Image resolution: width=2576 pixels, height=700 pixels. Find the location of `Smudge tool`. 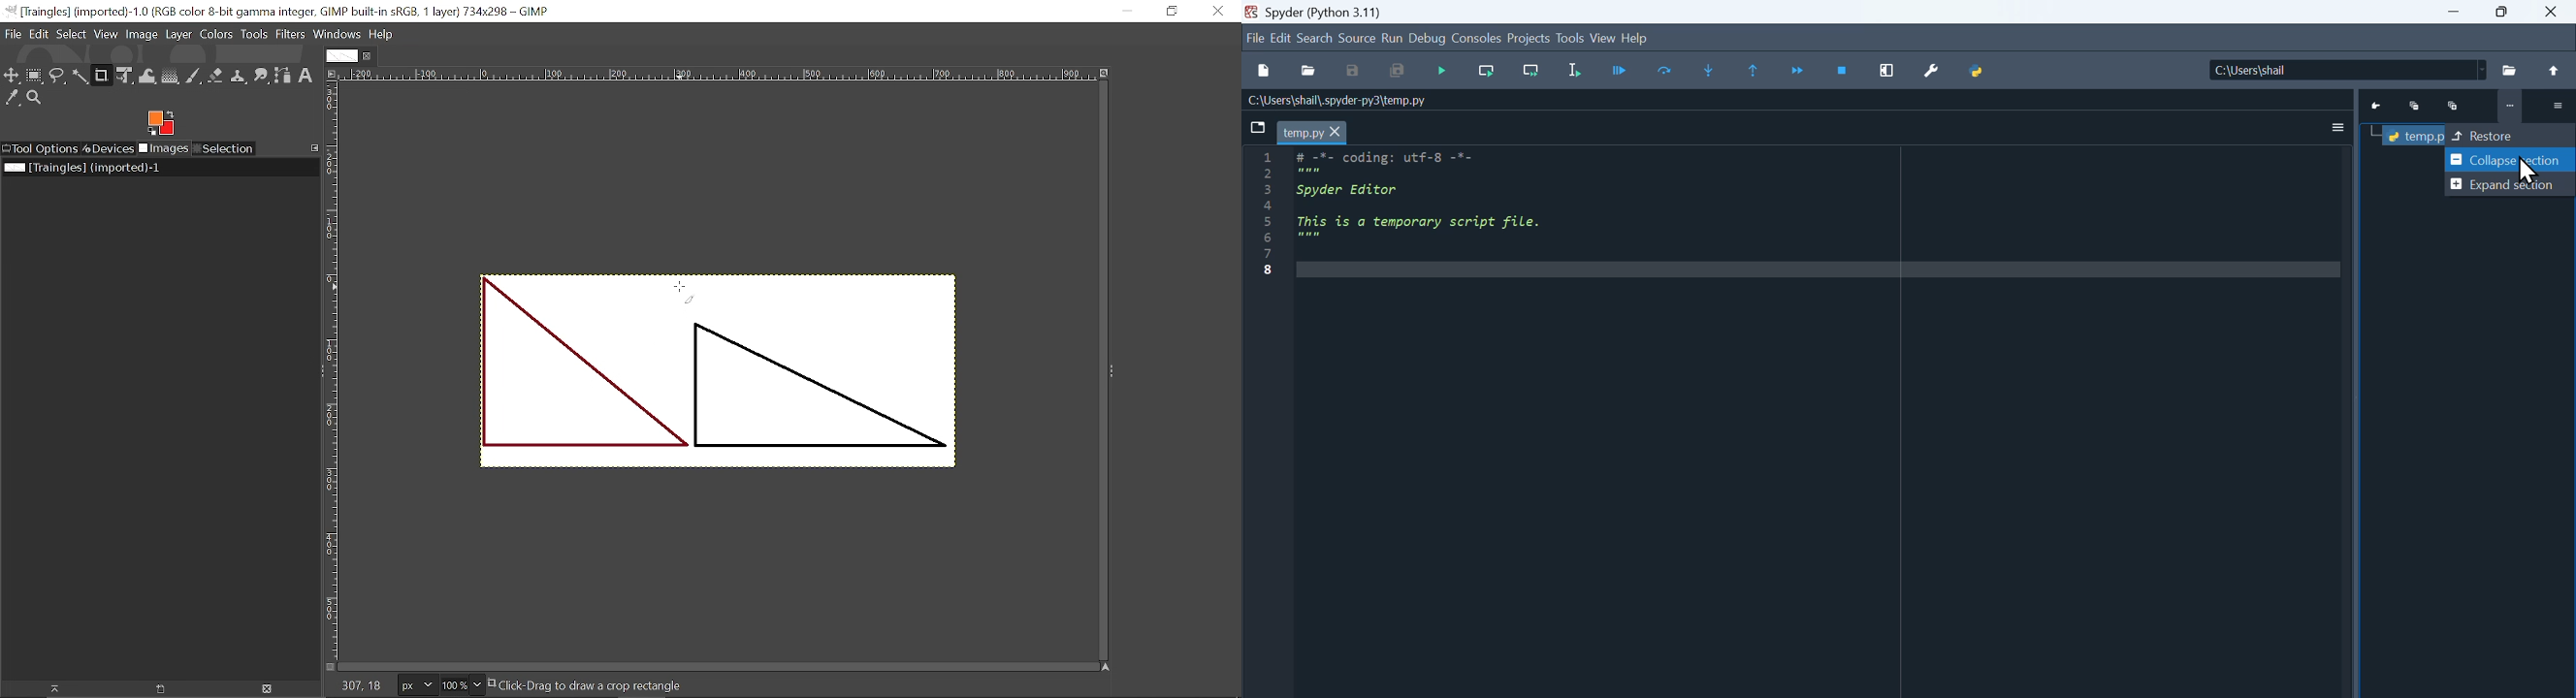

Smudge tool is located at coordinates (260, 77).